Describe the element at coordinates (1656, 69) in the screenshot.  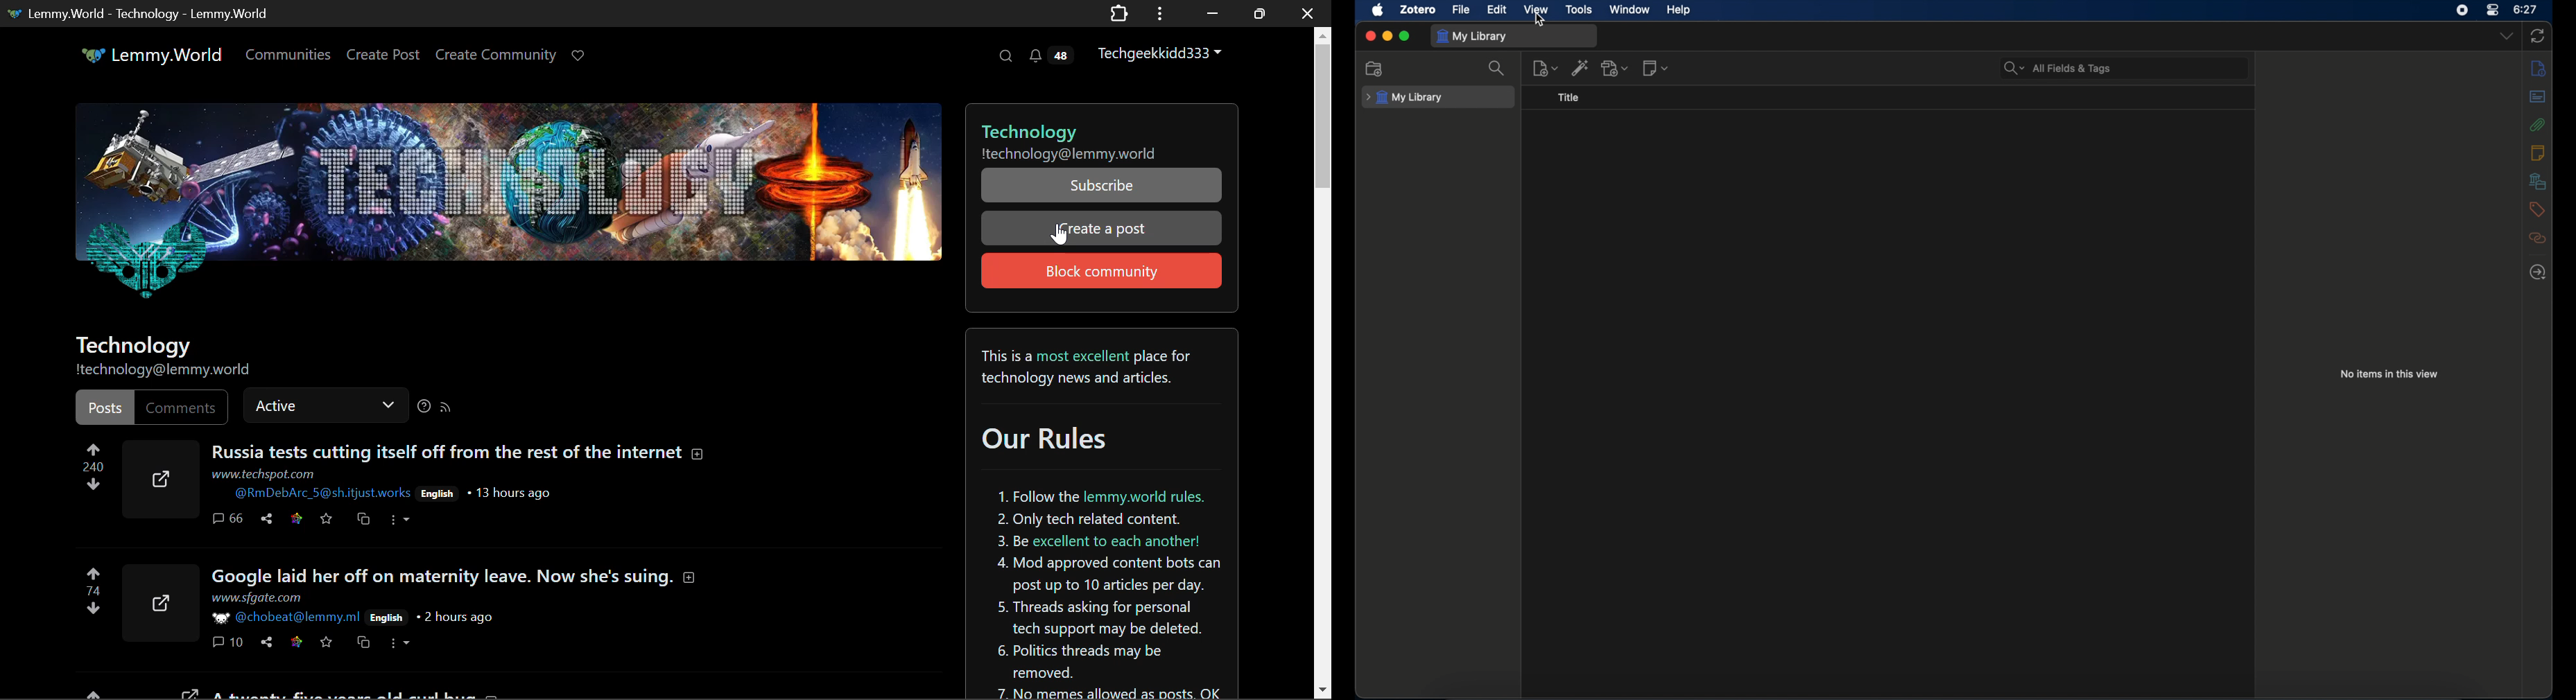
I see `new notes` at that location.